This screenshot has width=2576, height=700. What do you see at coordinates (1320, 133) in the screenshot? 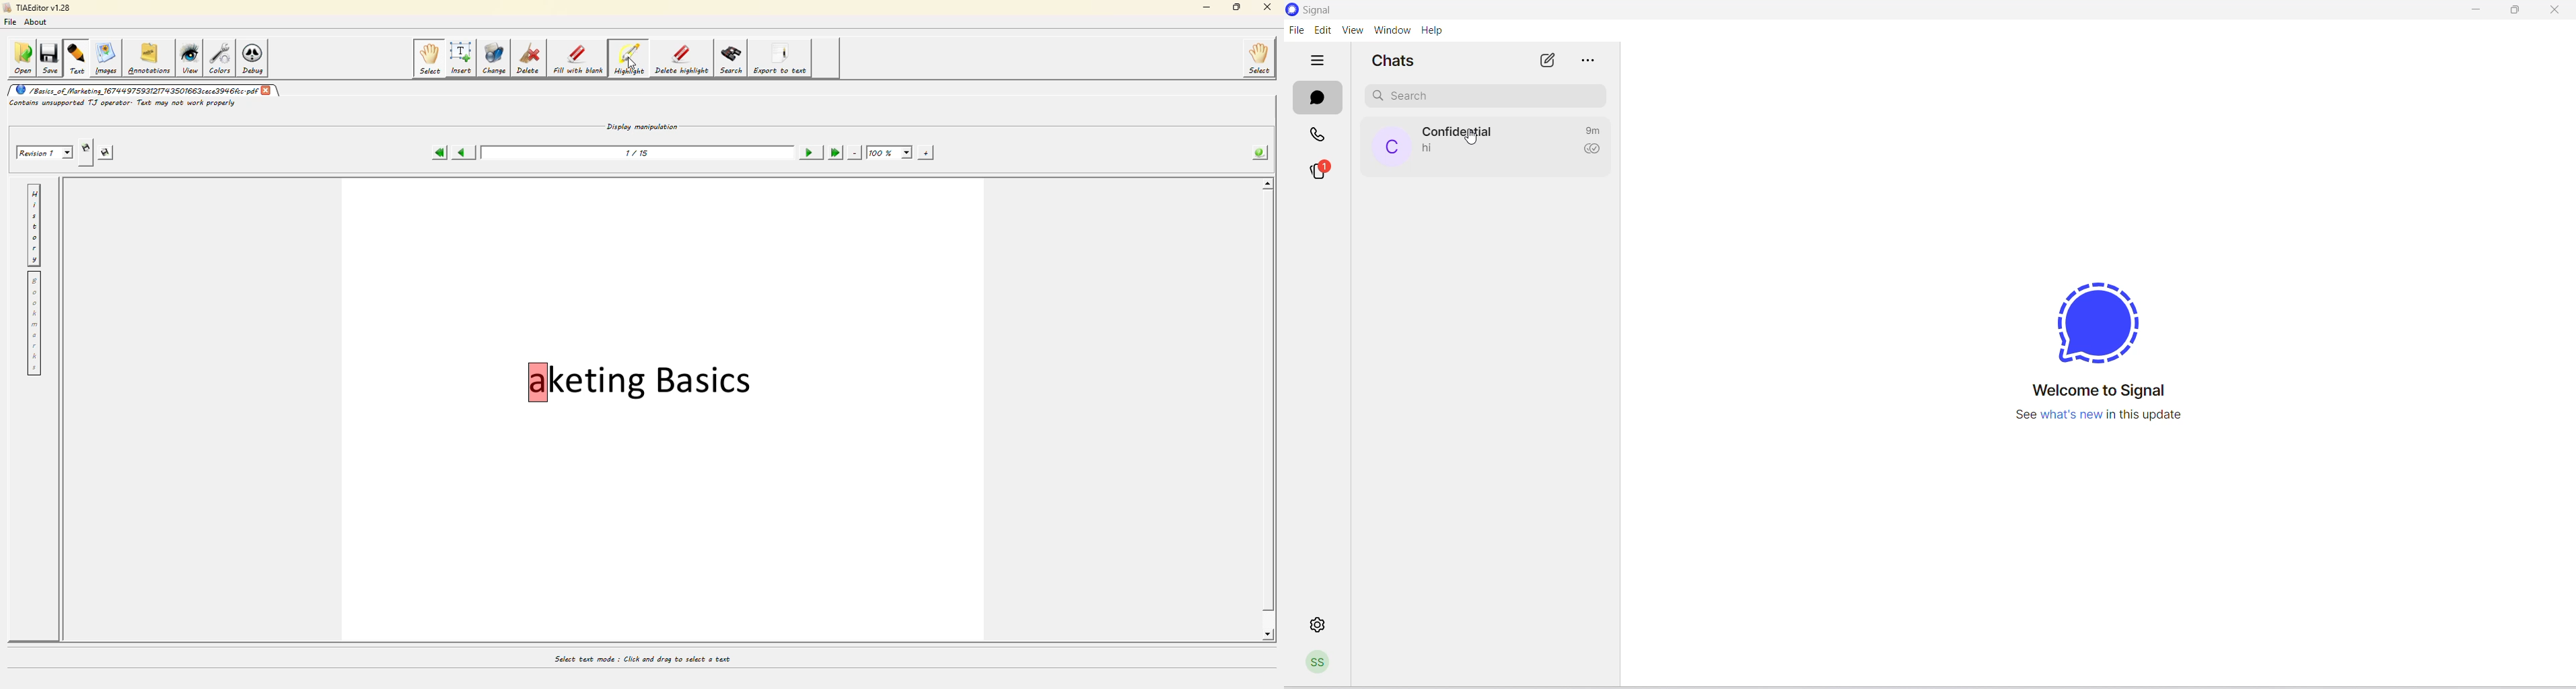
I see `calls` at bounding box center [1320, 133].